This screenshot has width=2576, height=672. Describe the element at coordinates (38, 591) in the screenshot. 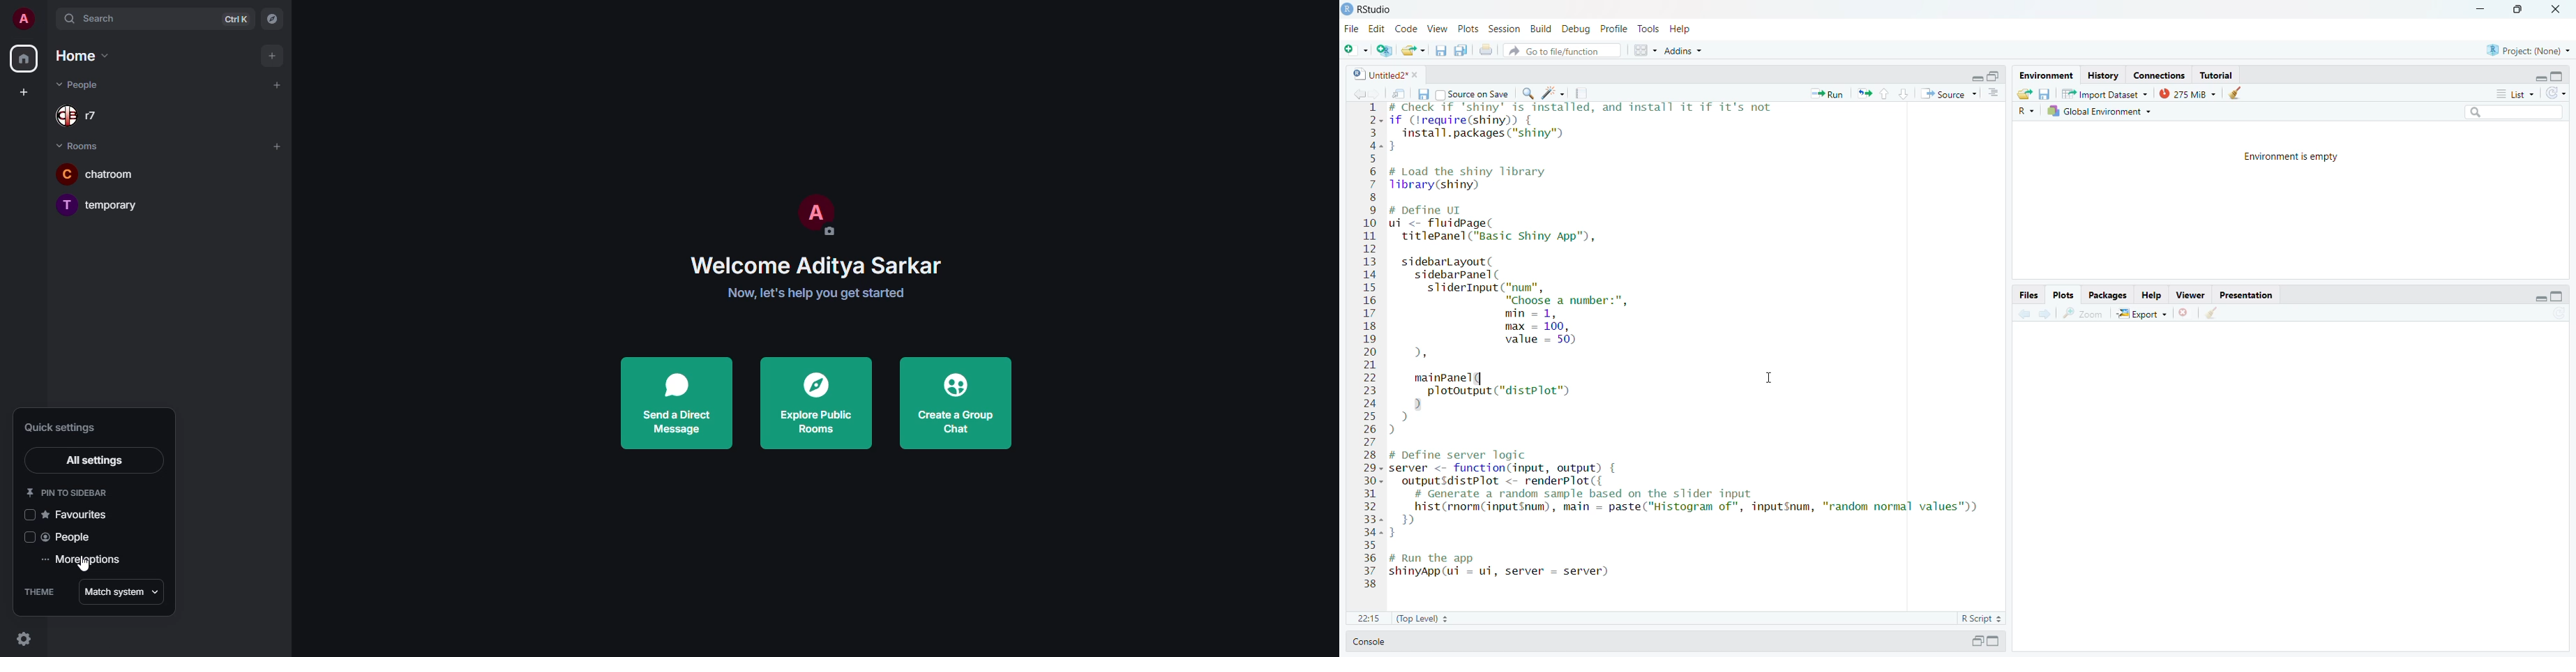

I see `theme` at that location.